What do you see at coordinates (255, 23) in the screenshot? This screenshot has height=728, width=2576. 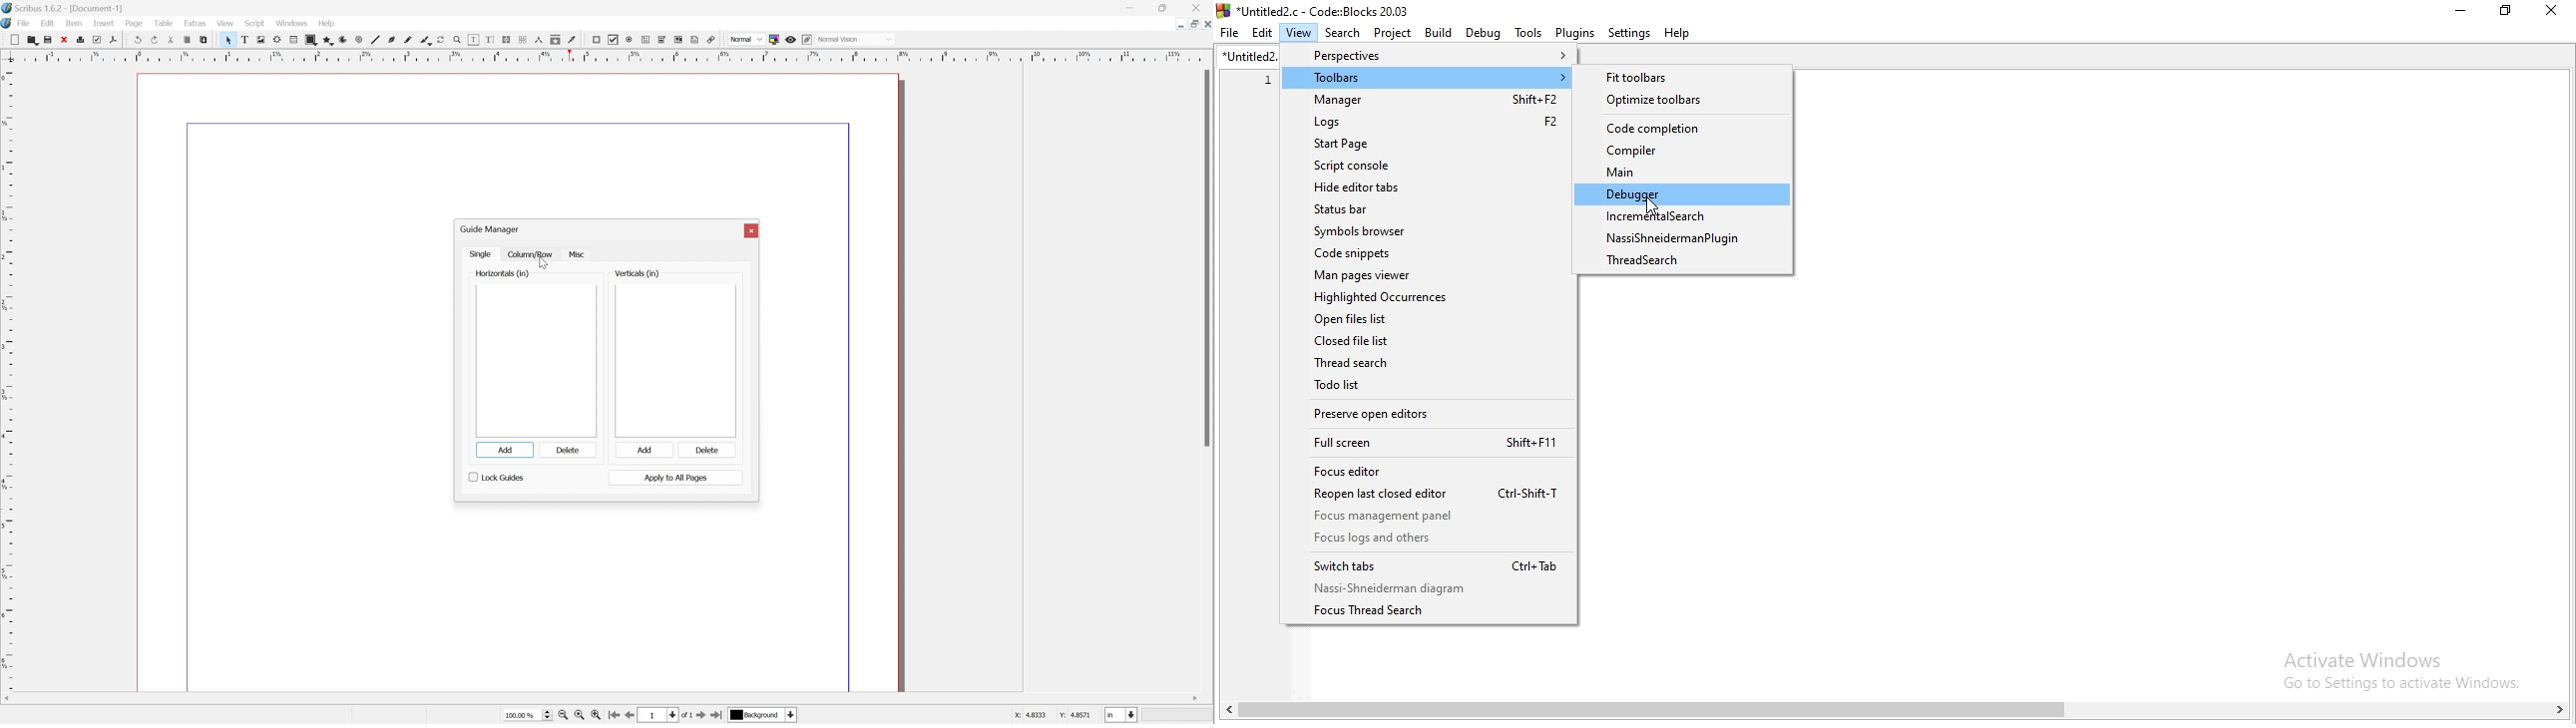 I see `script` at bounding box center [255, 23].